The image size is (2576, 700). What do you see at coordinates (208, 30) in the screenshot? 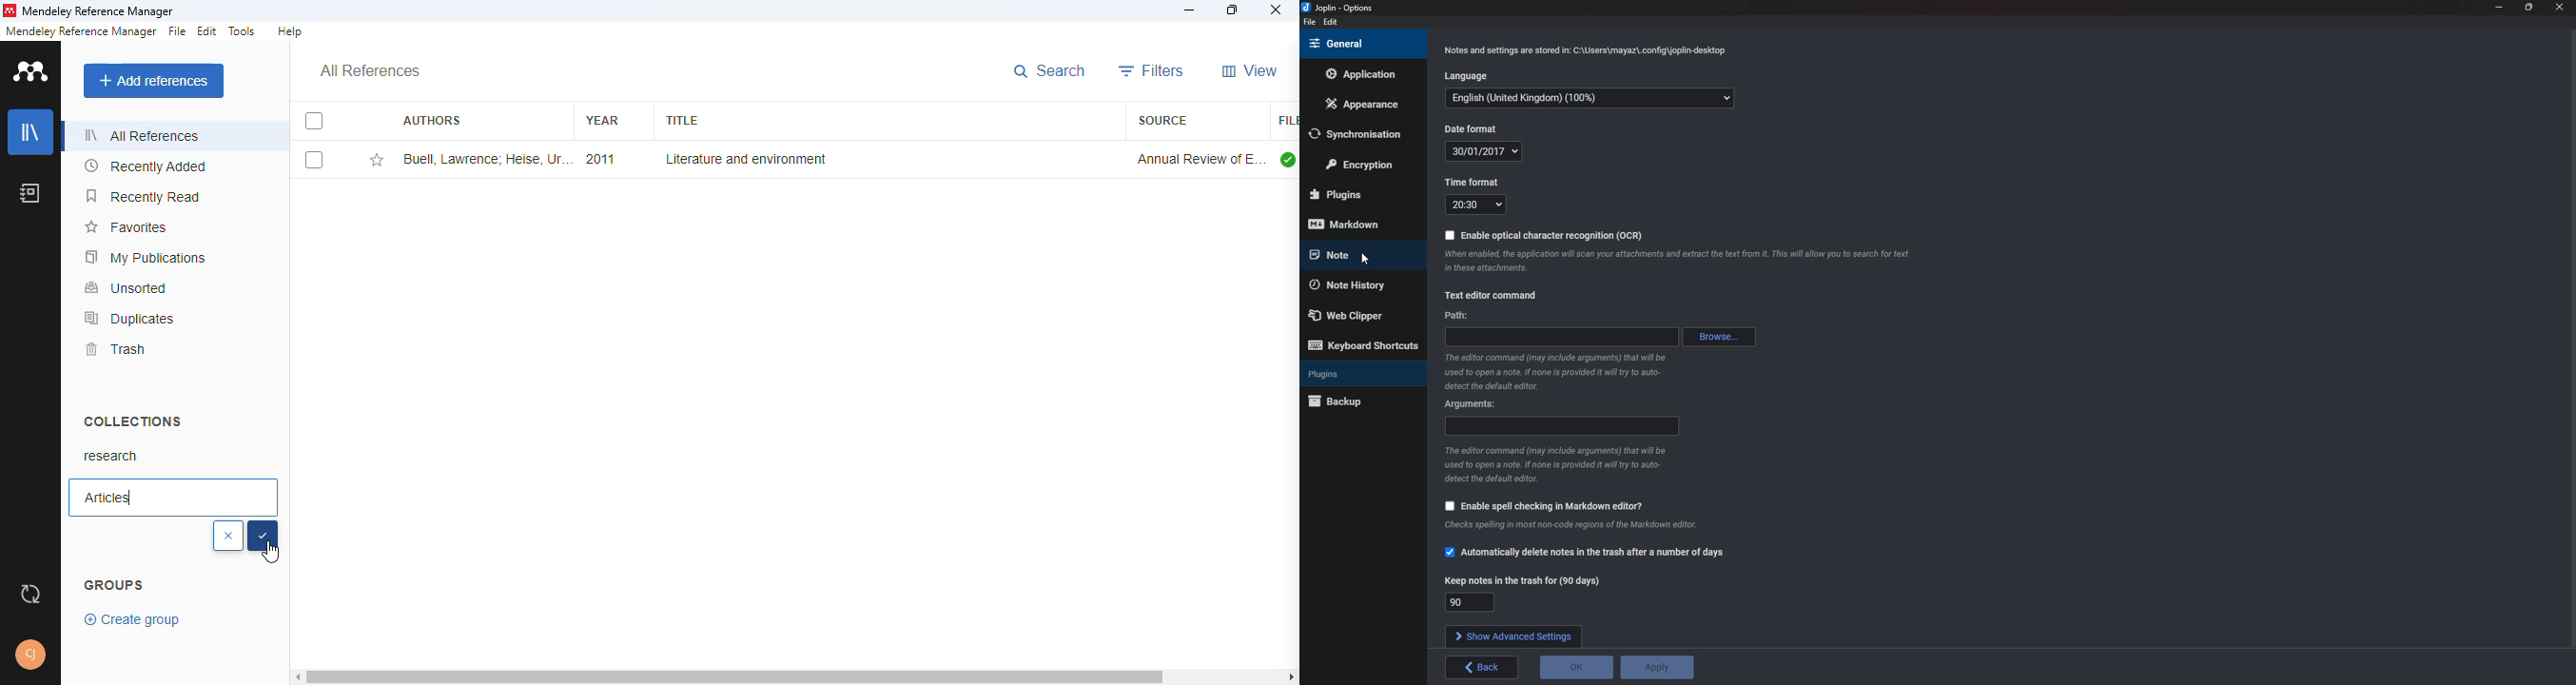
I see `edit` at bounding box center [208, 30].